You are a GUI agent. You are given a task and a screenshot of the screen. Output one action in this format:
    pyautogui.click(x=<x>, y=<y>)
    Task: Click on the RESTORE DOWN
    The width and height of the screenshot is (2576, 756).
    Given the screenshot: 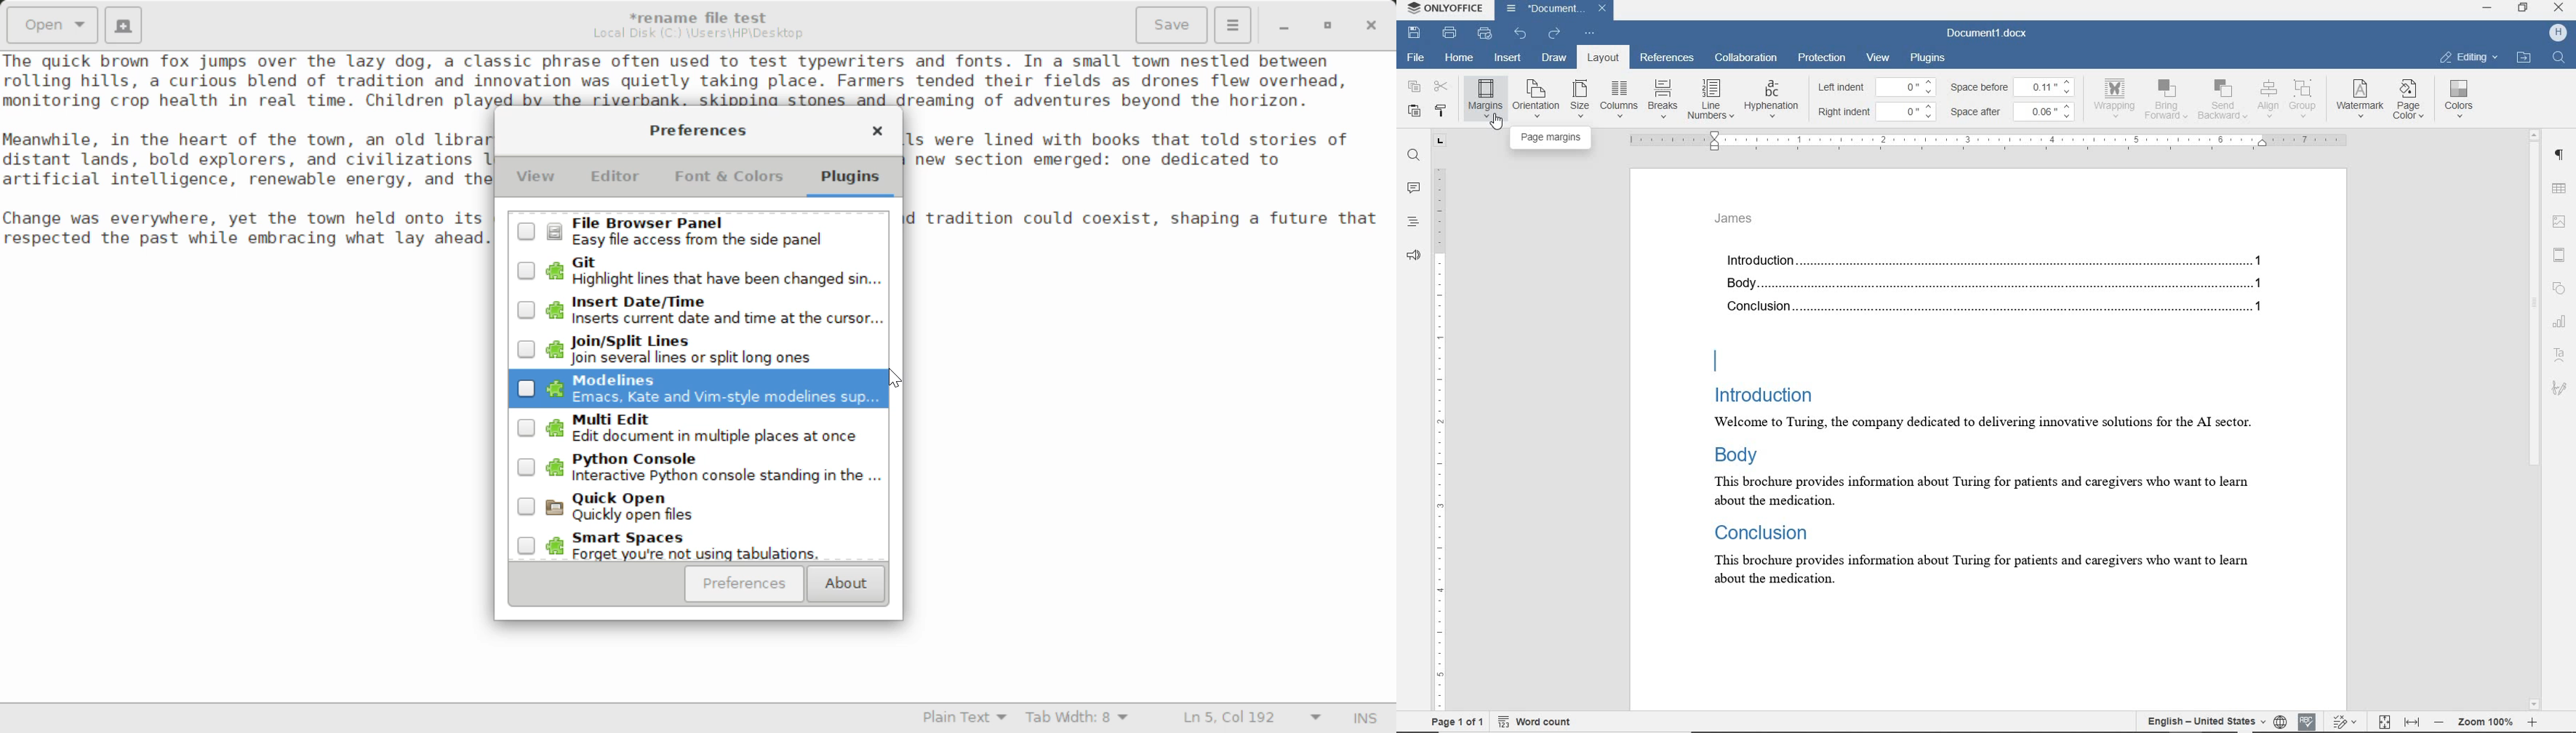 What is the action you would take?
    pyautogui.click(x=2525, y=9)
    